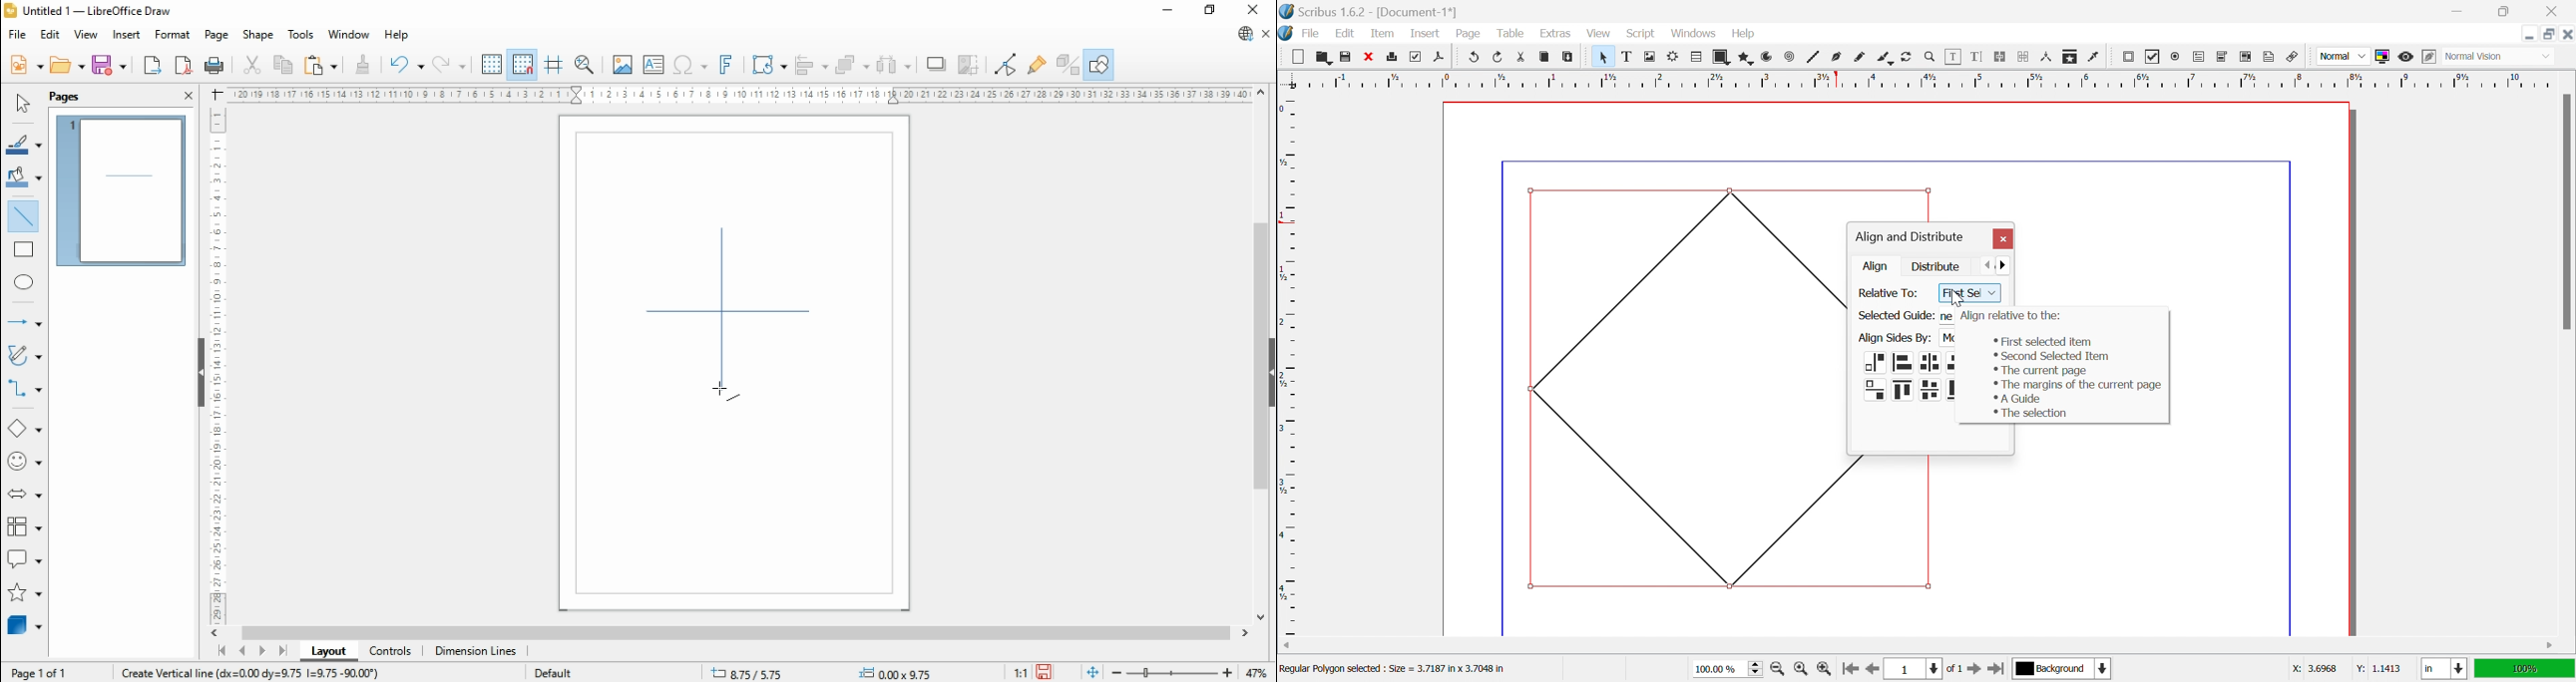 This screenshot has width=2576, height=700. Describe the element at coordinates (1779, 671) in the screenshot. I see `Zoom out by the stepping value in Tools preferences` at that location.